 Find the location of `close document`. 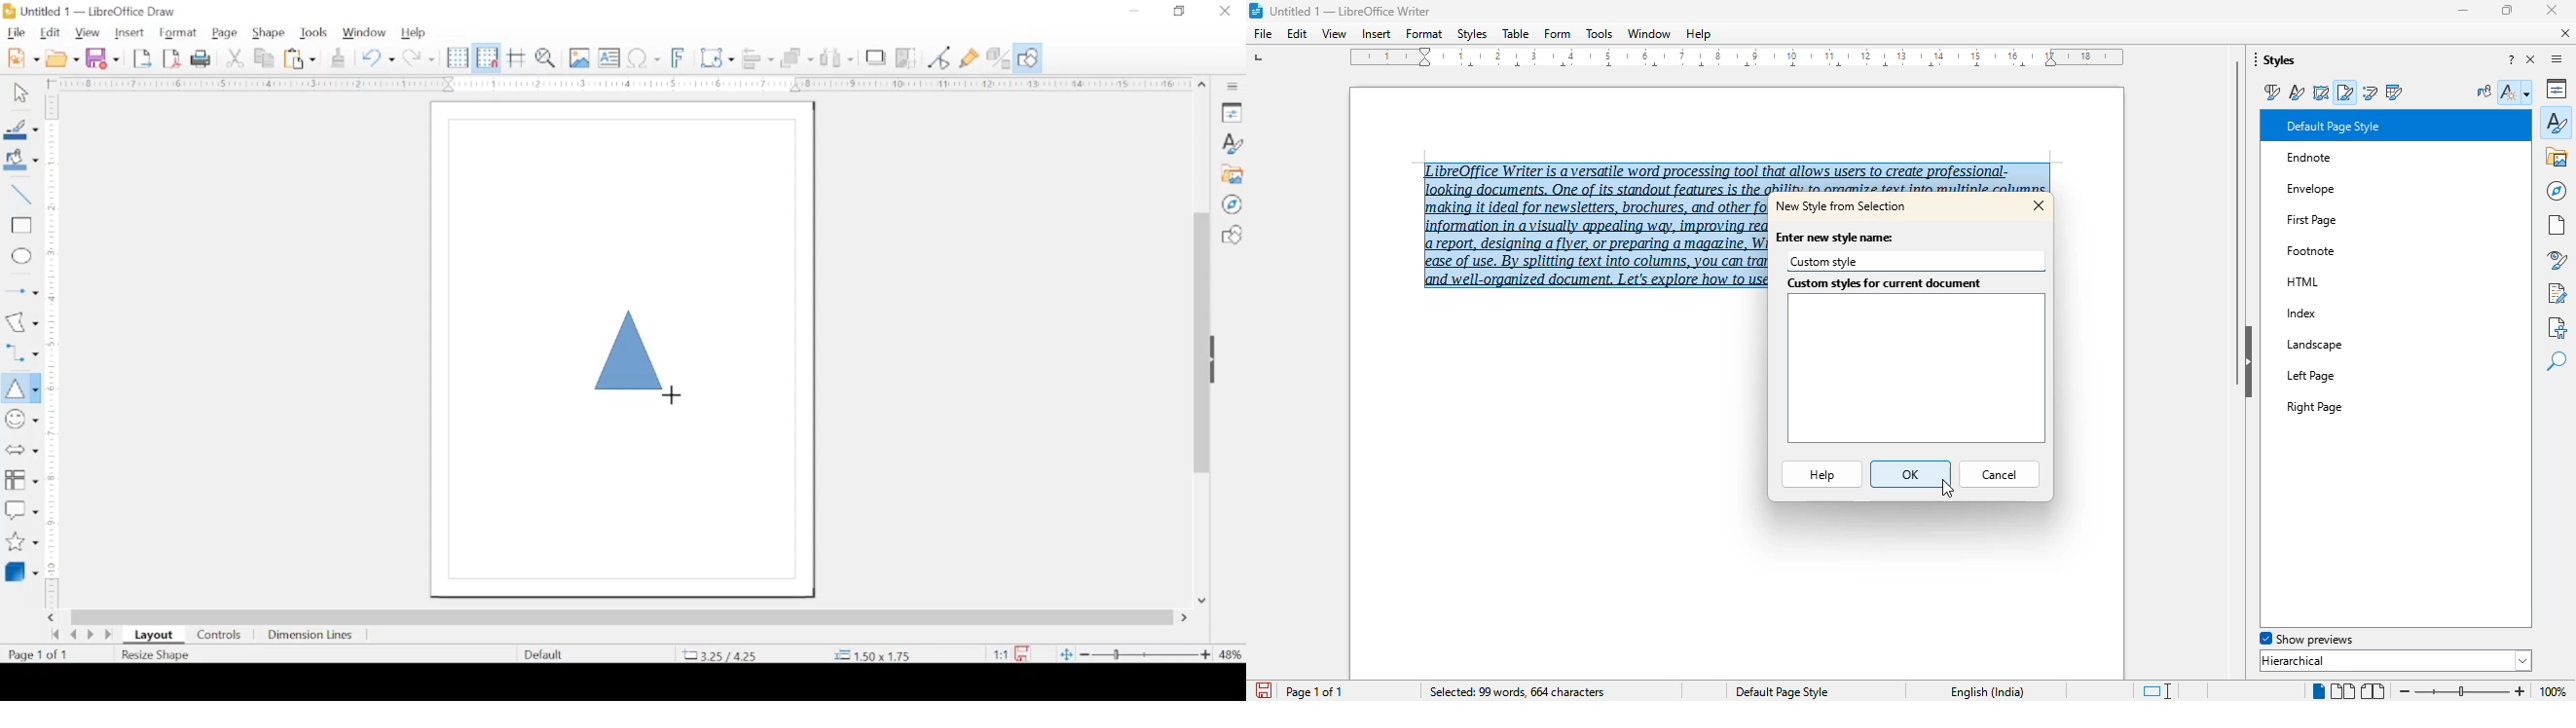

close document is located at coordinates (2566, 33).